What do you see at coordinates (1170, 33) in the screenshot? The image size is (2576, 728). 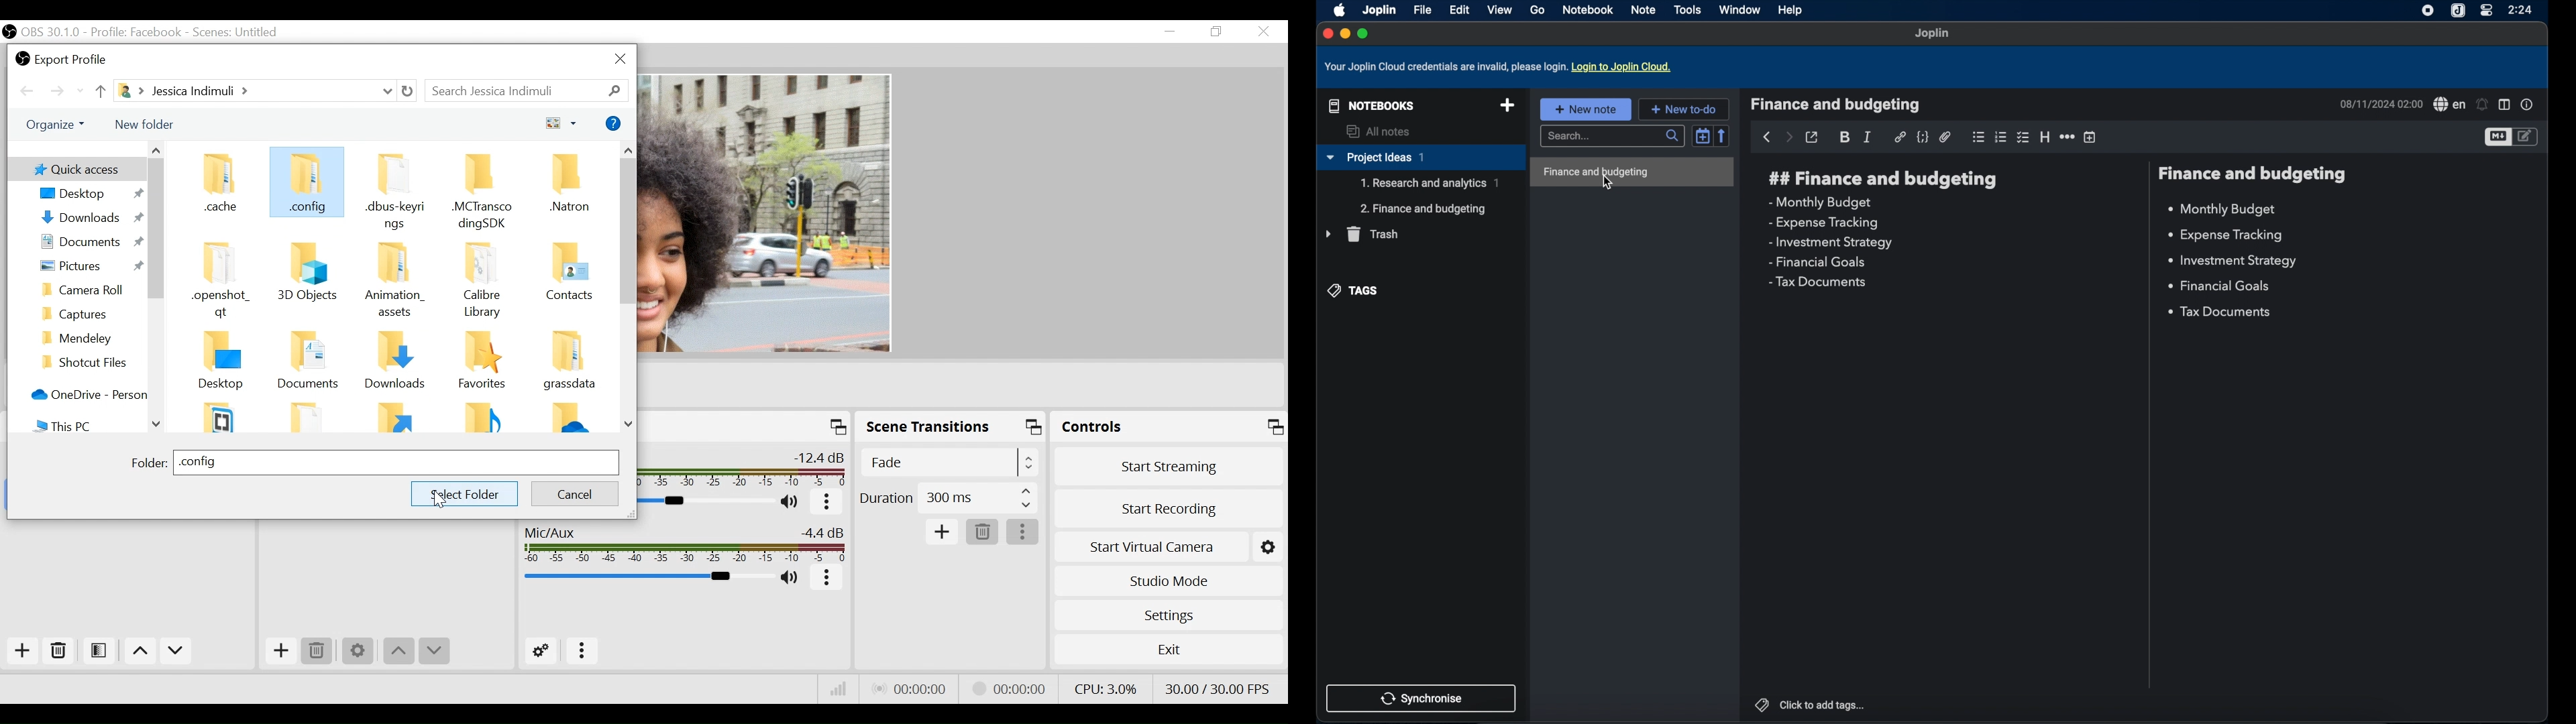 I see `minimize` at bounding box center [1170, 33].